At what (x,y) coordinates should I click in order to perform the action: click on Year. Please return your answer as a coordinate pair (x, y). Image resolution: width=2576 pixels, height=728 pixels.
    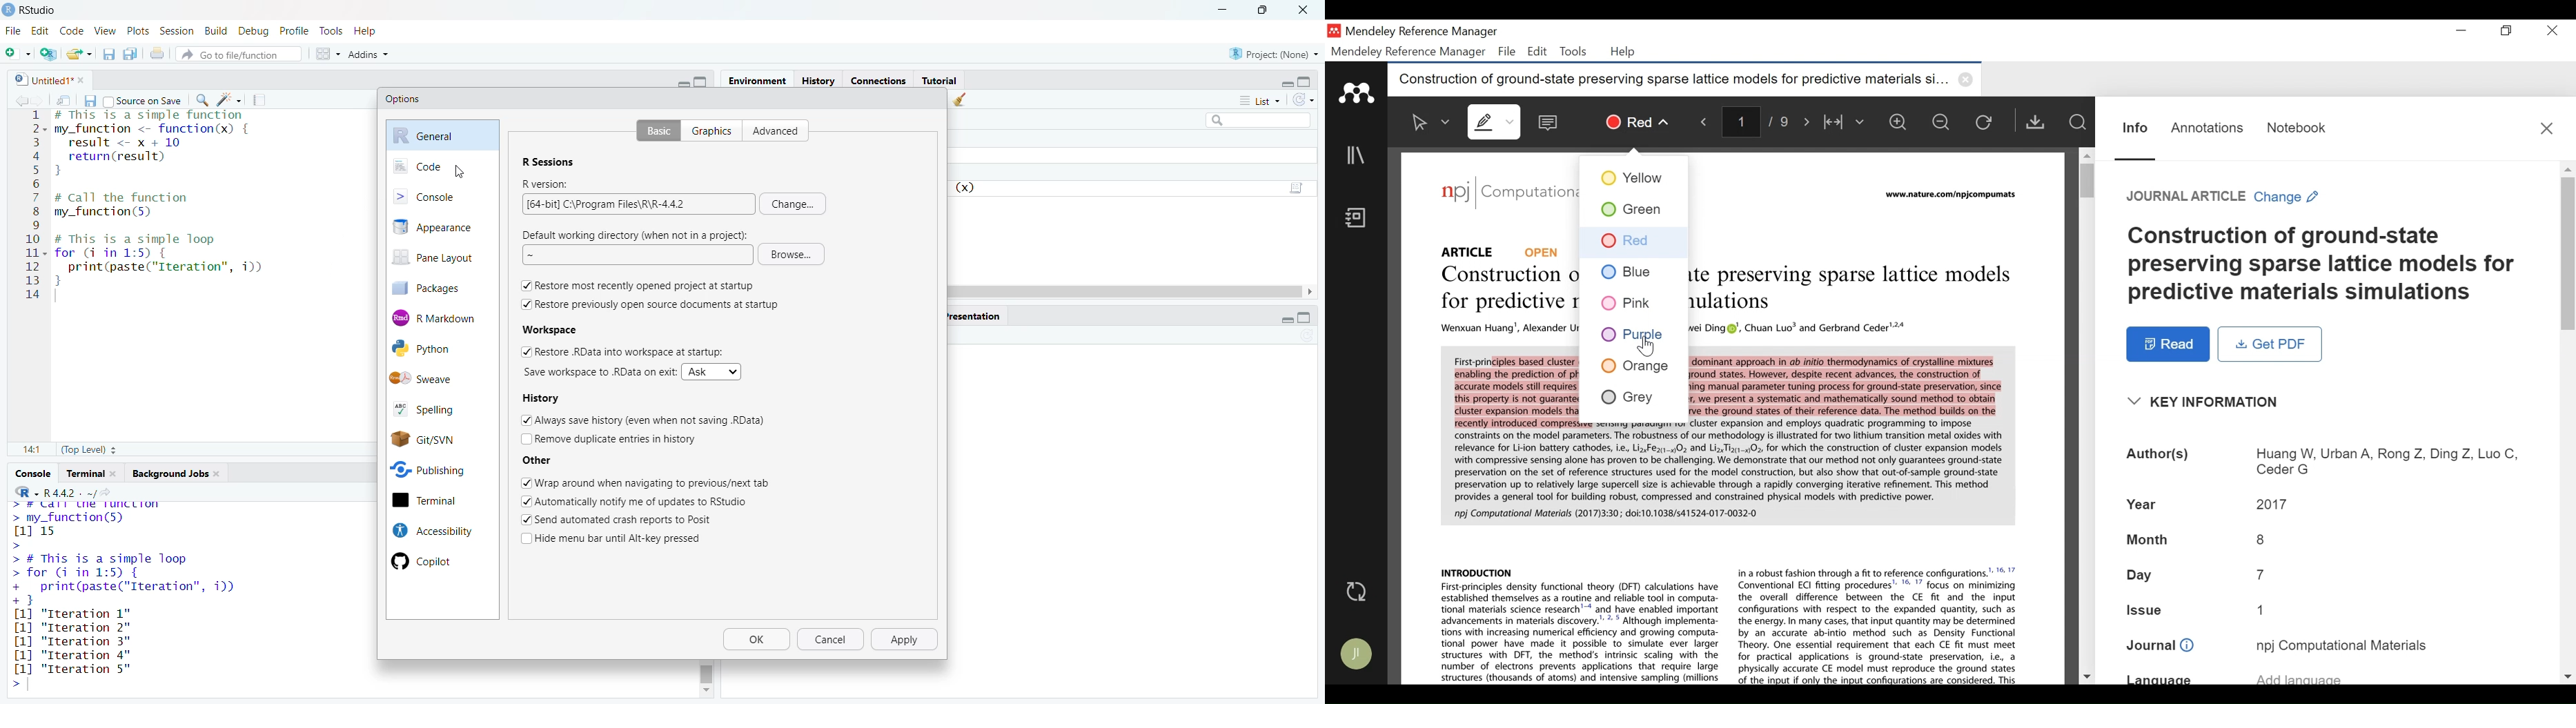
    Looking at the image, I should click on (2143, 504).